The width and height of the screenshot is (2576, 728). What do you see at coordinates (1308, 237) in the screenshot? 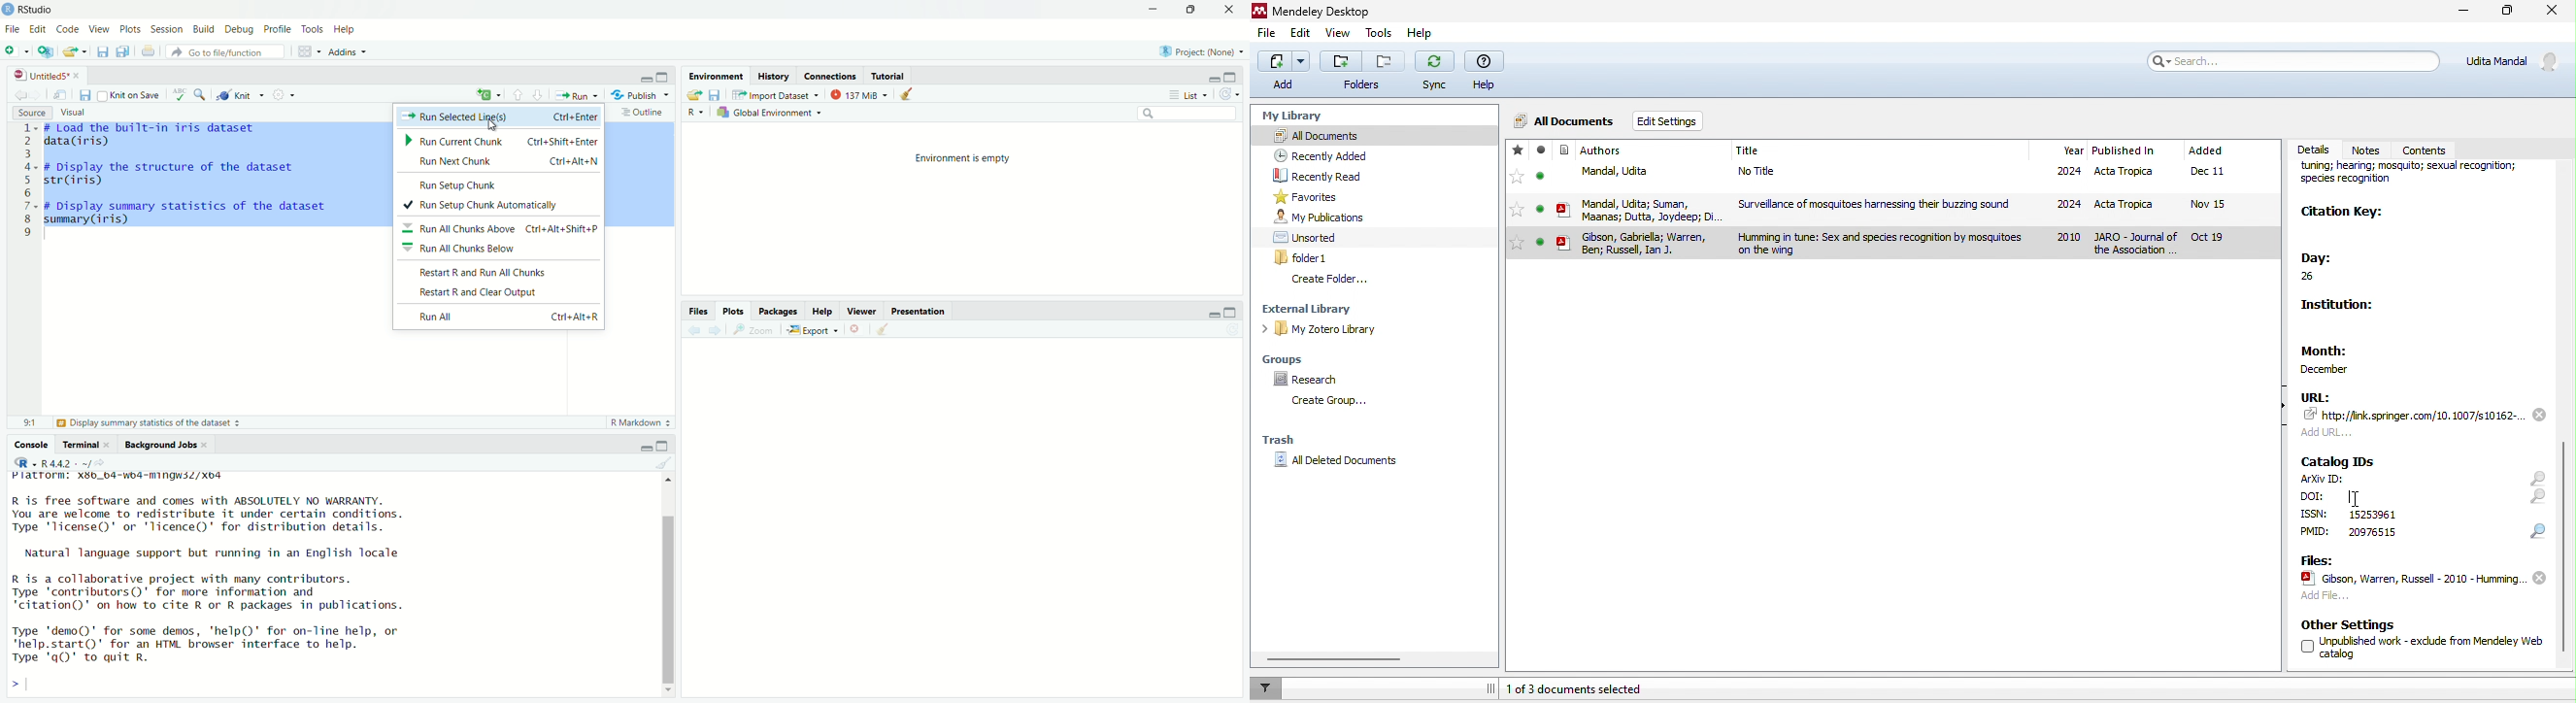
I see `unsorted` at bounding box center [1308, 237].